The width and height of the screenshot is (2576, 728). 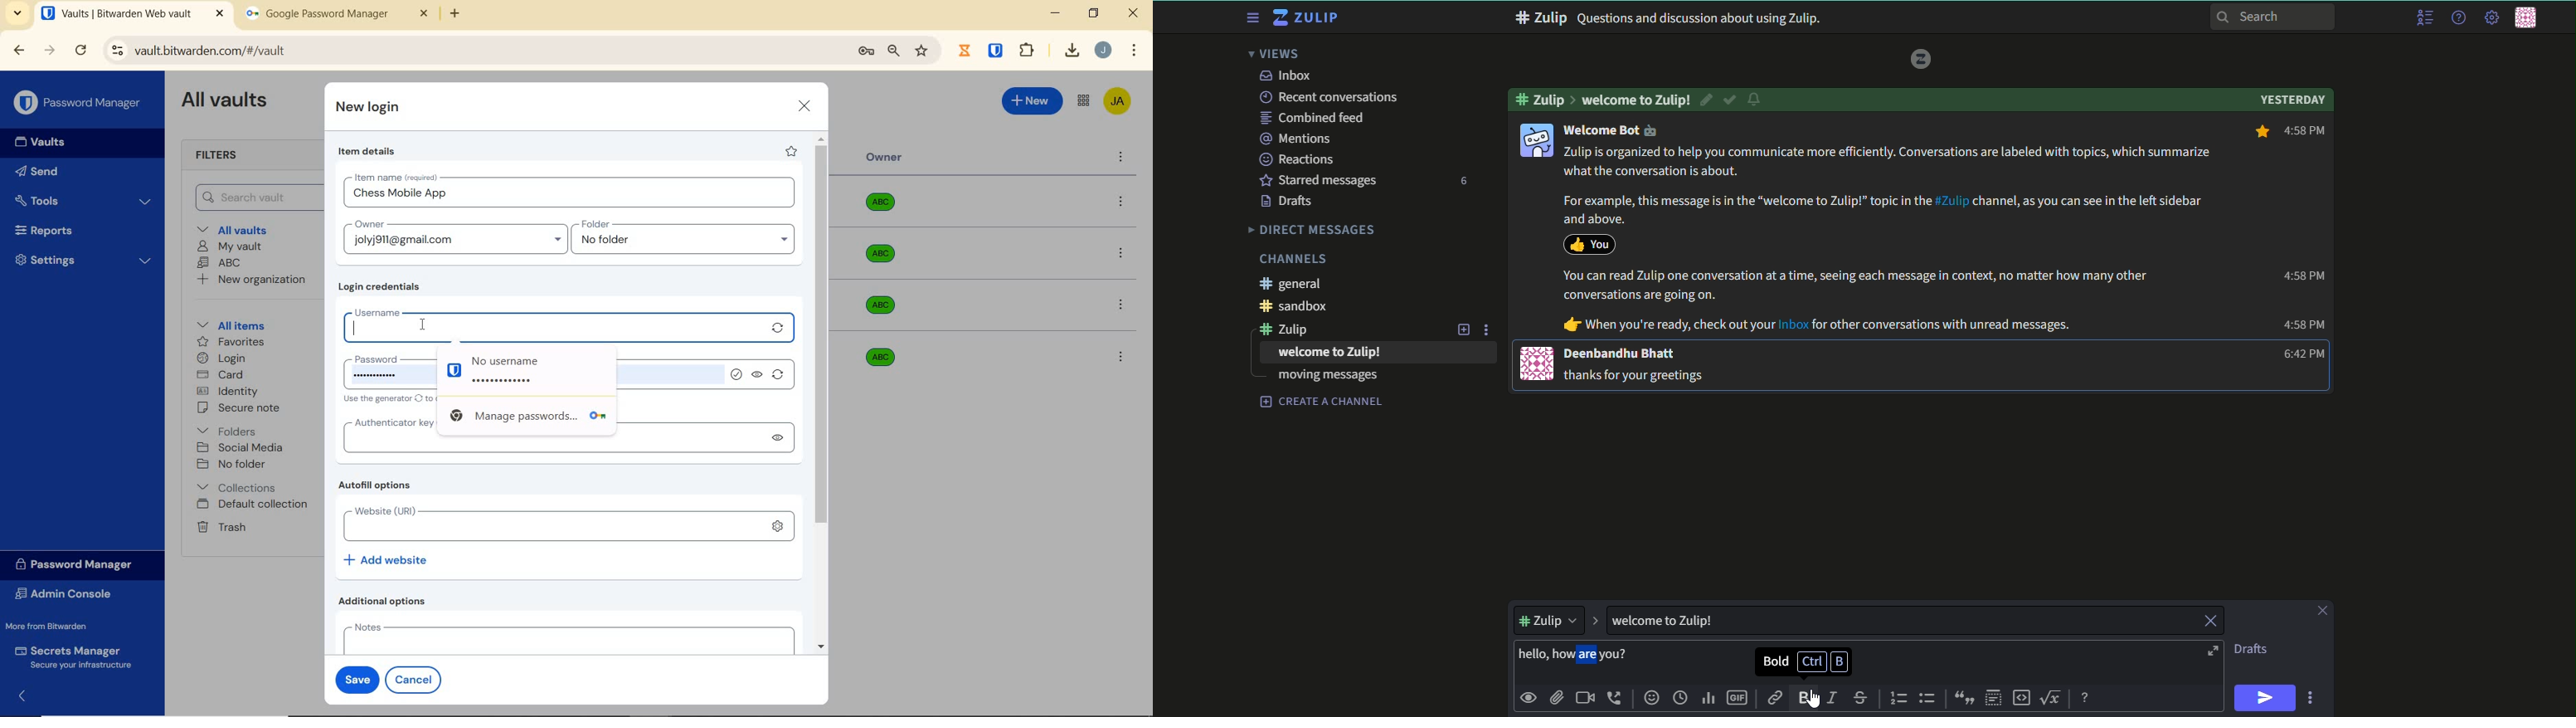 I want to click on identity, so click(x=228, y=391).